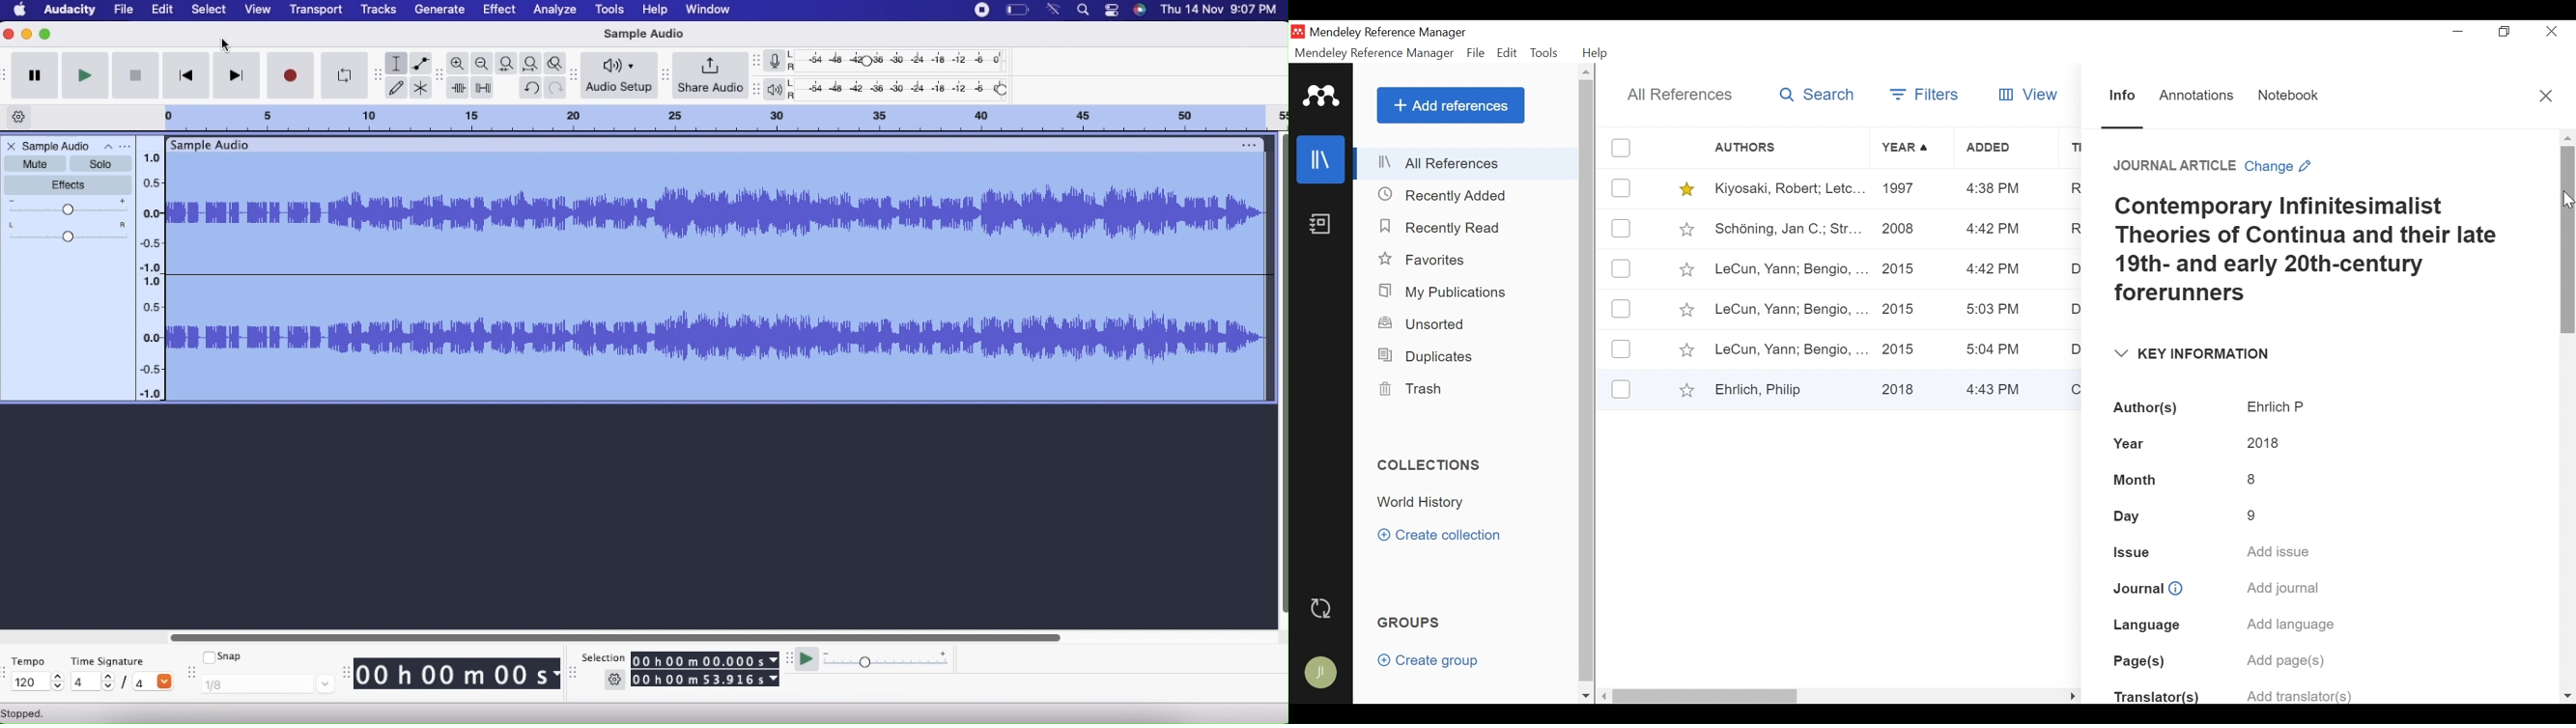 The width and height of the screenshot is (2576, 728). I want to click on Audacity, so click(70, 10).